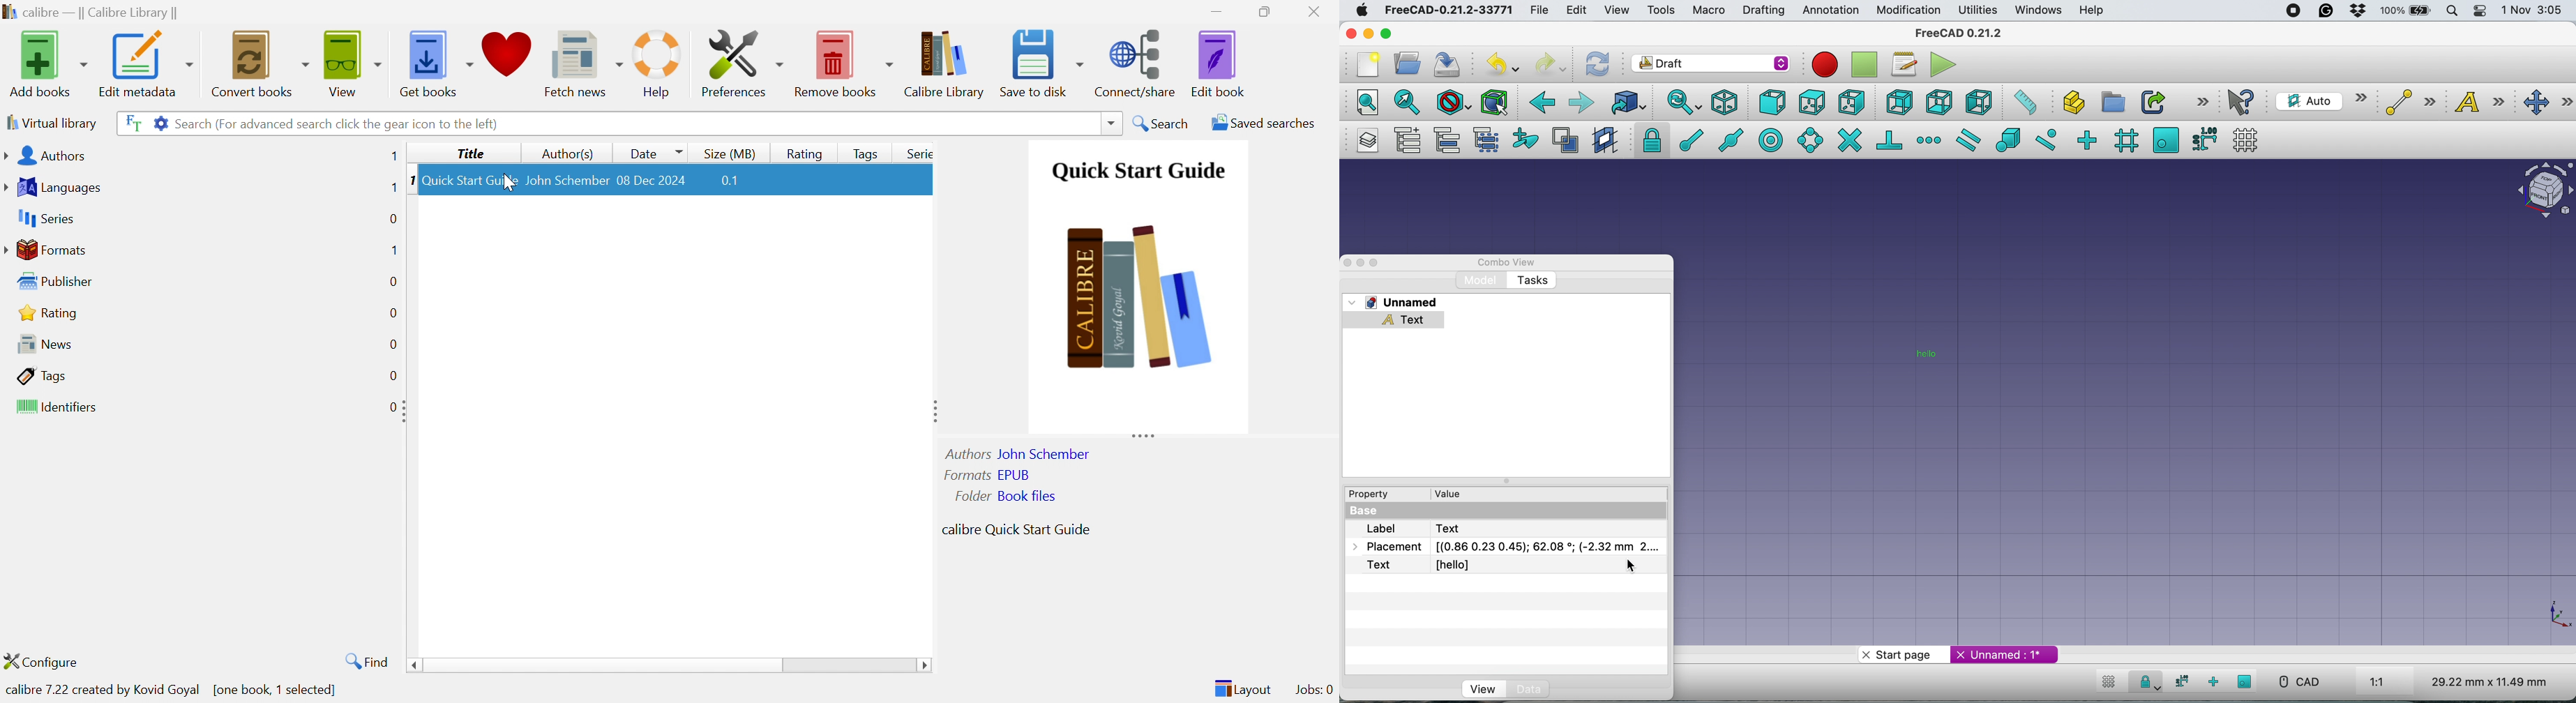 The width and height of the screenshot is (2576, 728). Describe the element at coordinates (1500, 546) in the screenshot. I see `placement` at that location.